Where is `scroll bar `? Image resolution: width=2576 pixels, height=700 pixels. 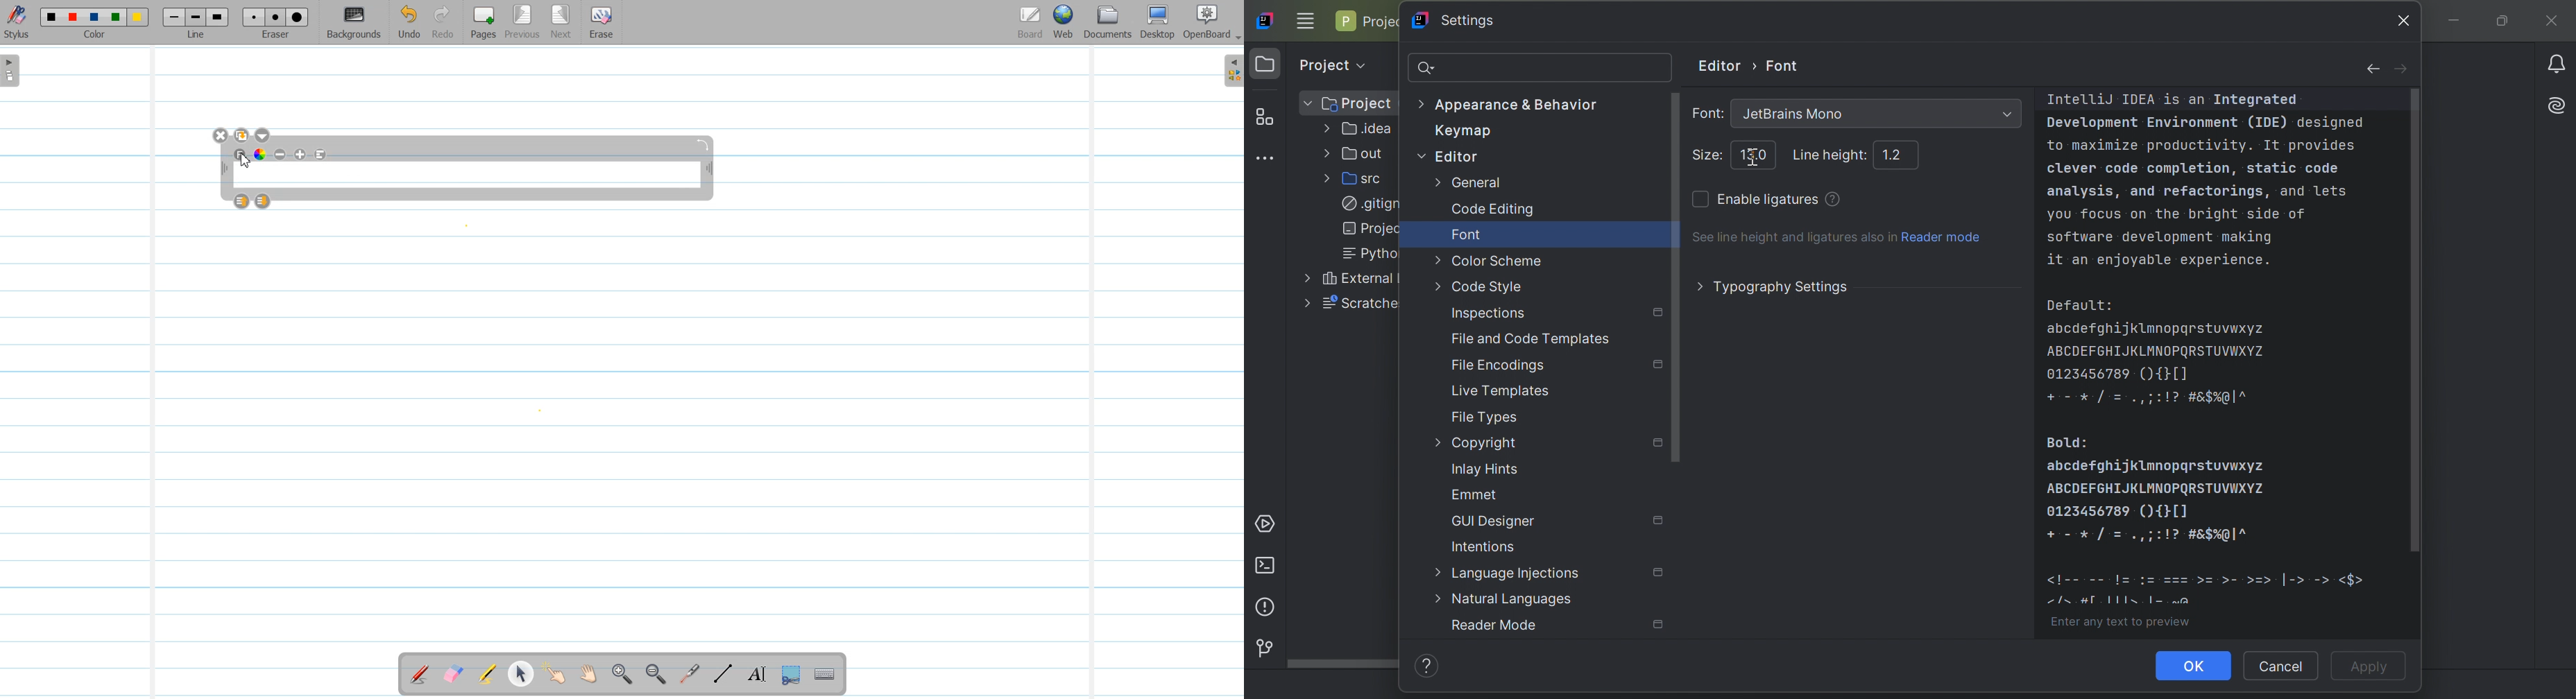
scroll bar  is located at coordinates (2421, 322).